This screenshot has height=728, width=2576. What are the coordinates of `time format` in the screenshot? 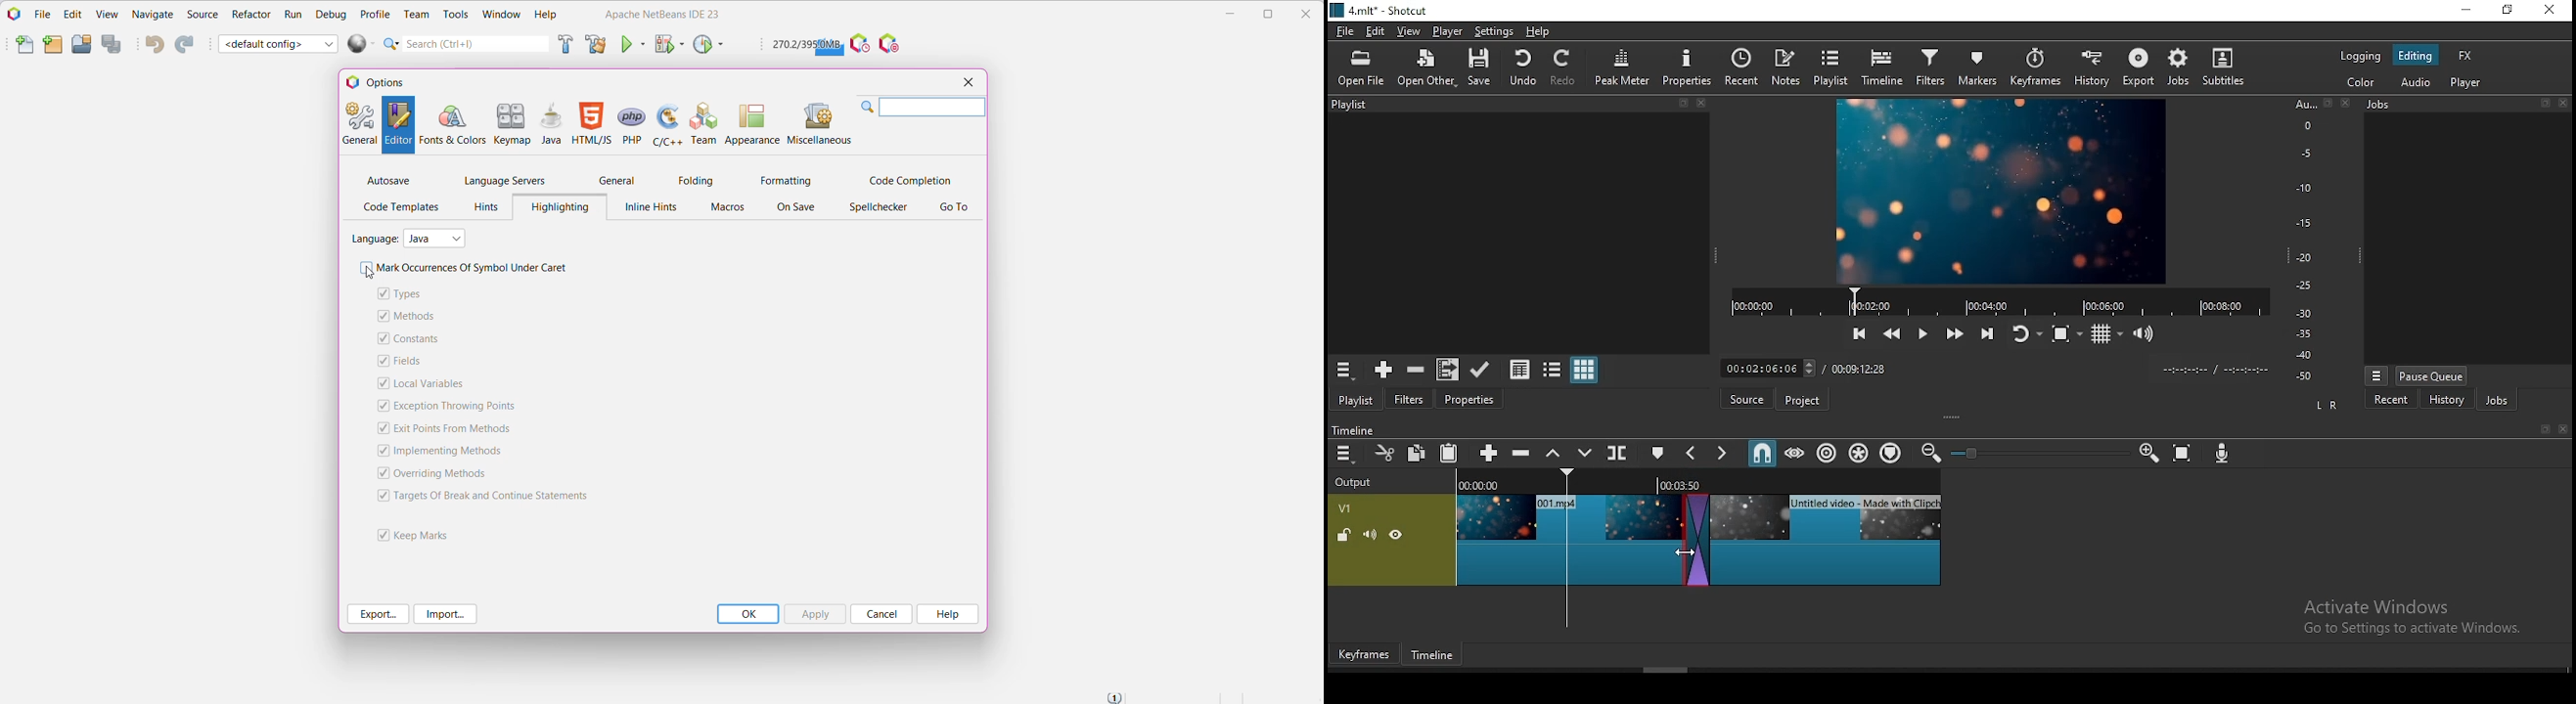 It's located at (2214, 368).